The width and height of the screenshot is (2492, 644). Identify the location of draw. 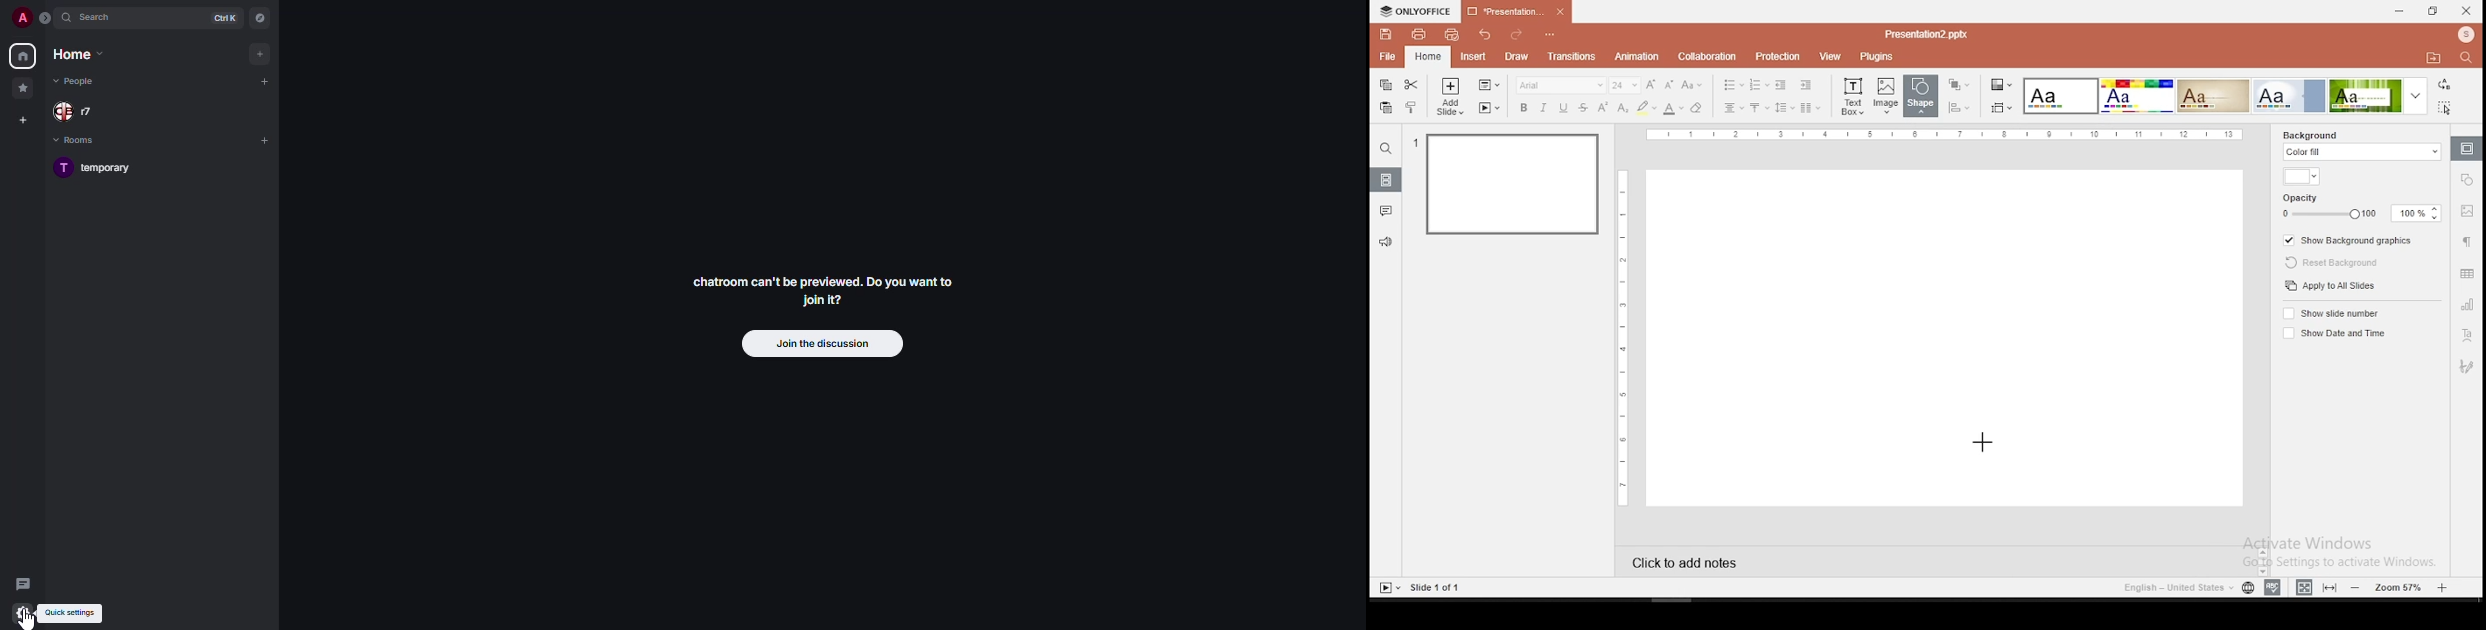
(1517, 57).